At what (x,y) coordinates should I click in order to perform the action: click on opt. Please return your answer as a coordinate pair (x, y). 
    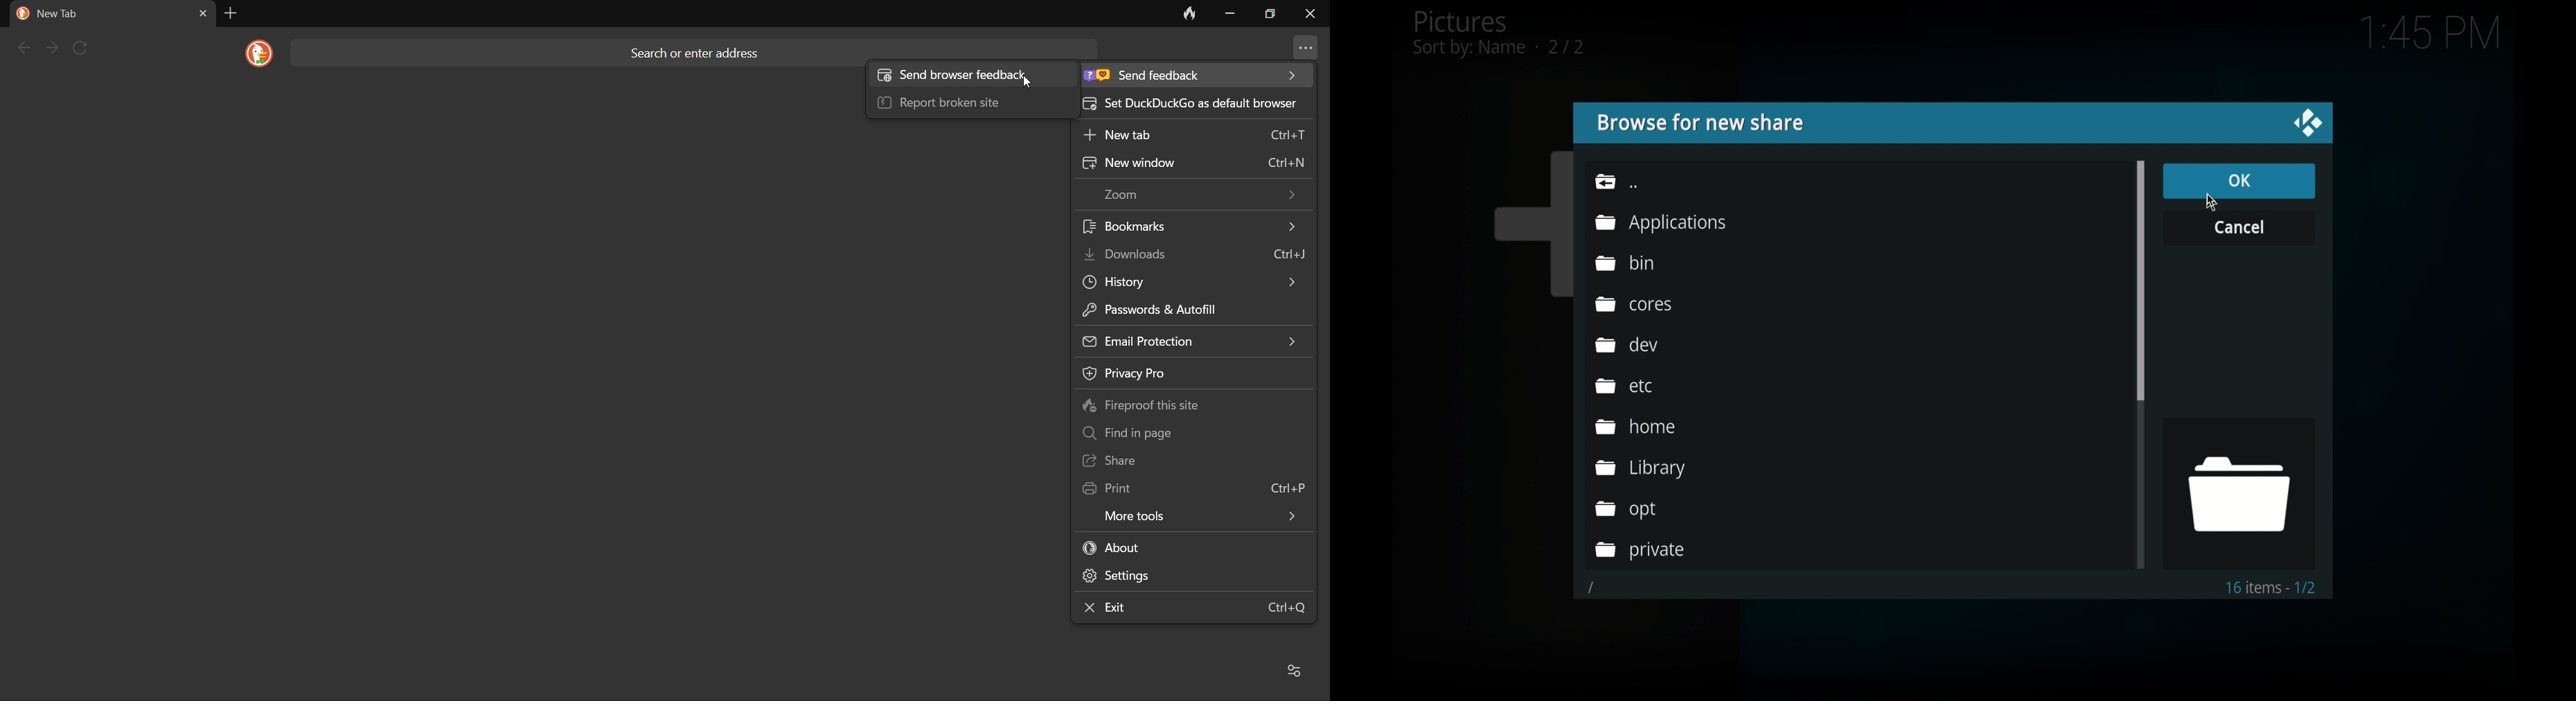
    Looking at the image, I should click on (1627, 510).